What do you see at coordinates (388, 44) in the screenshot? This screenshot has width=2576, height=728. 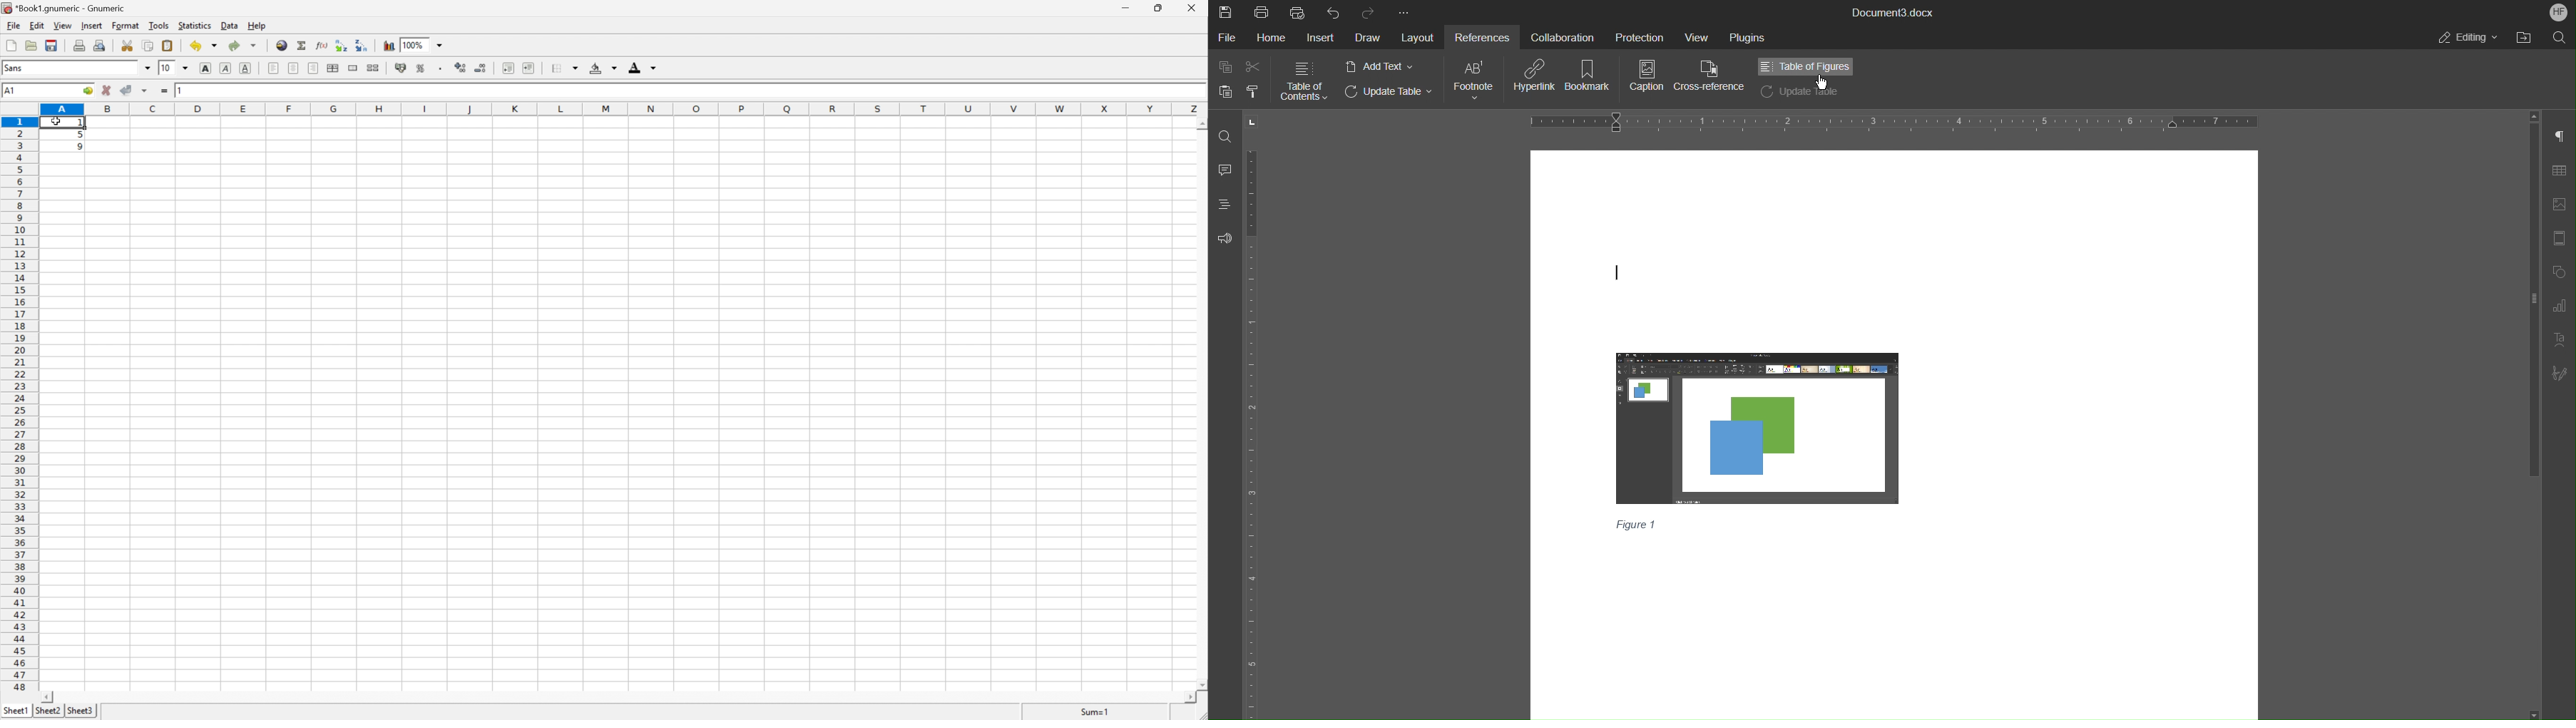 I see `insert chart` at bounding box center [388, 44].